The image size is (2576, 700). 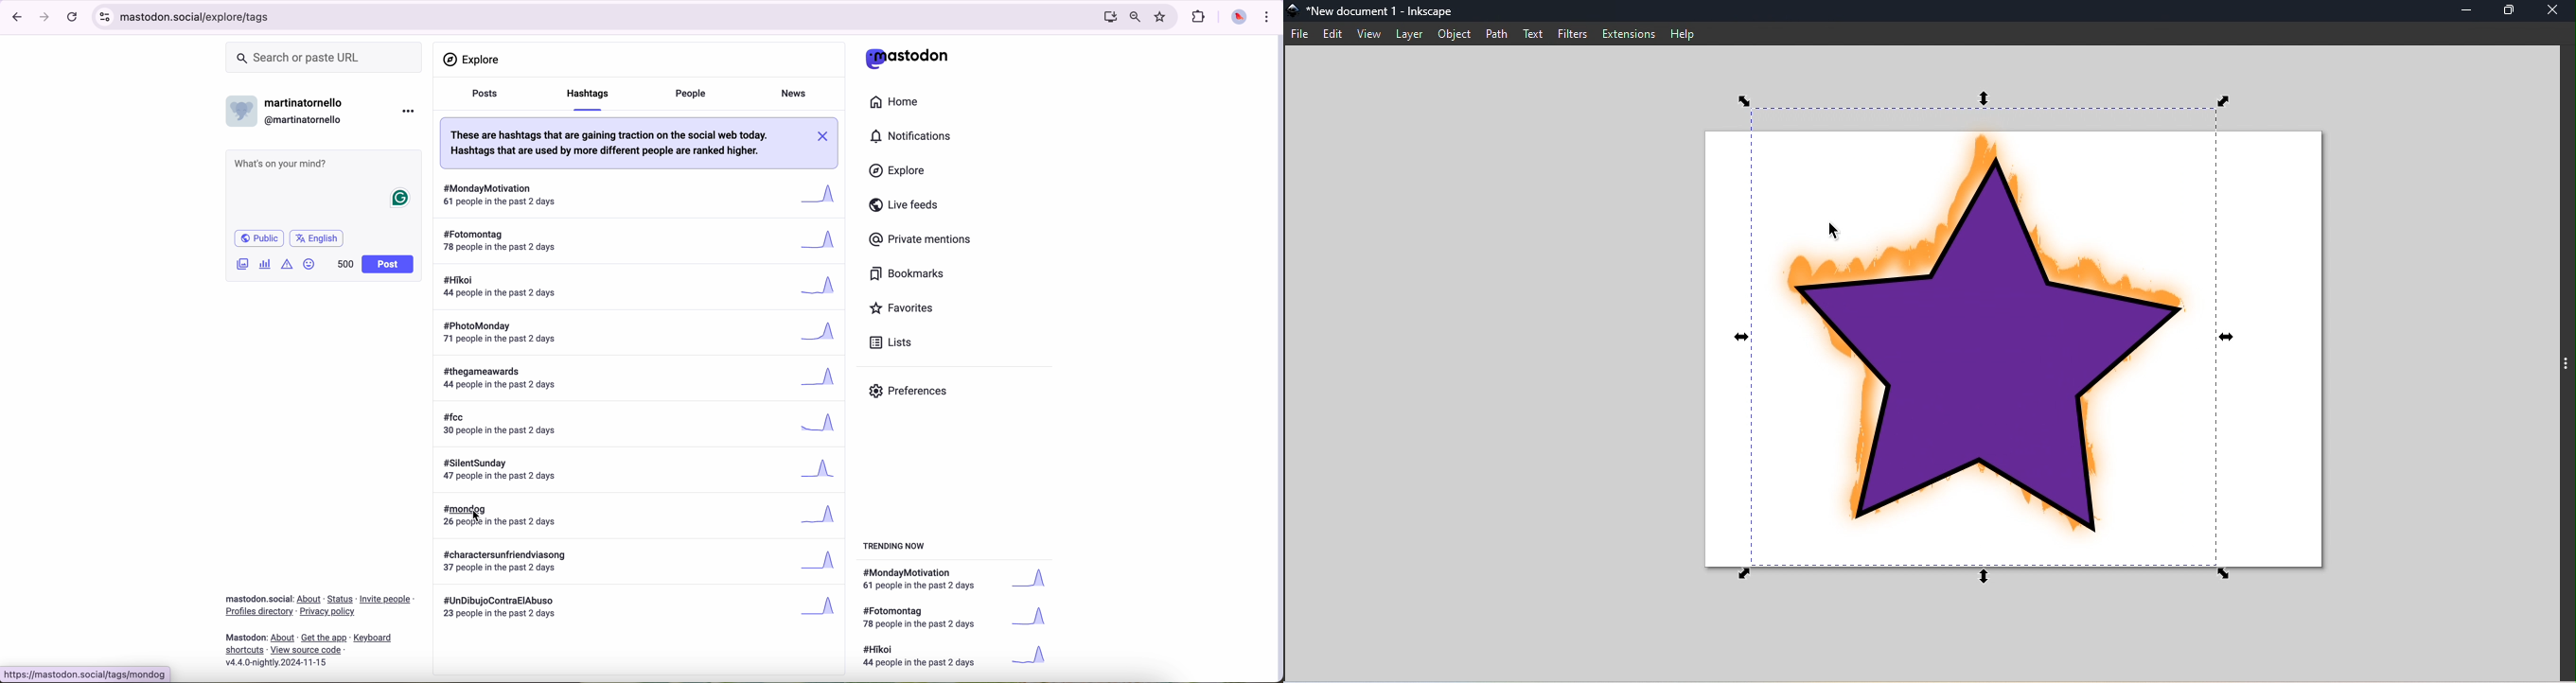 I want to click on chart, so click(x=265, y=264).